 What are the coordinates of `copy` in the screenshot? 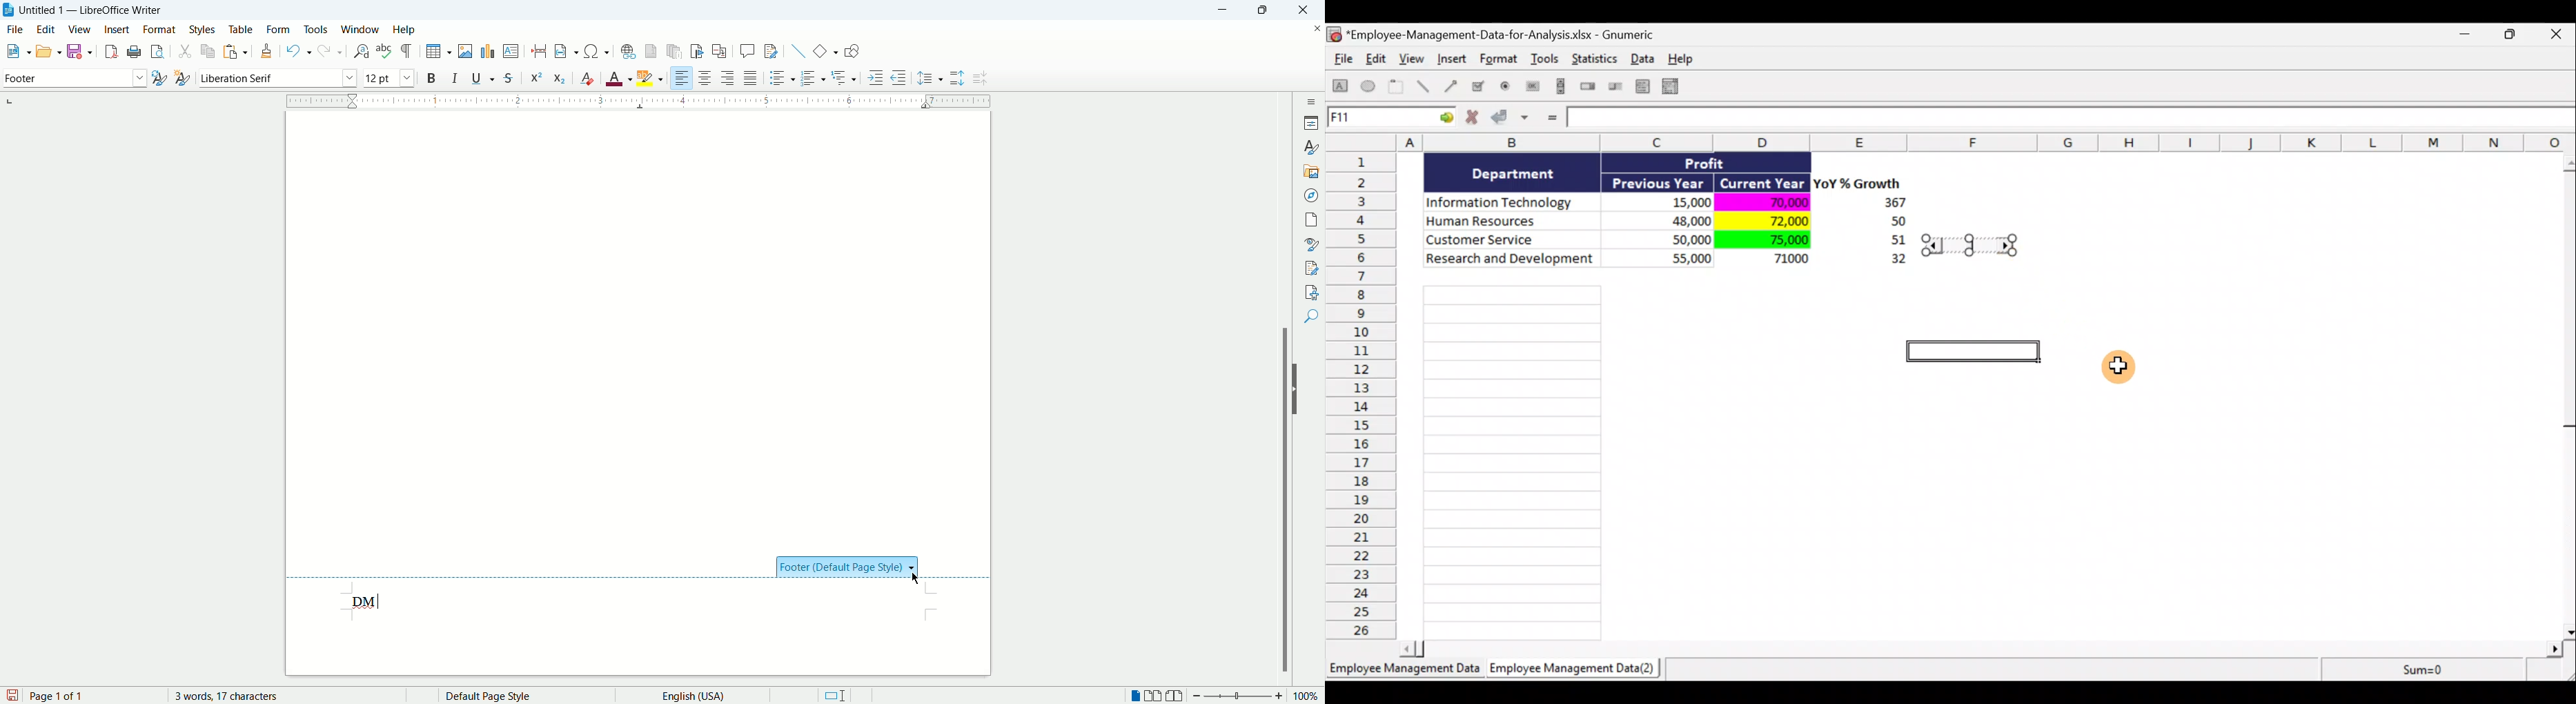 It's located at (209, 50).